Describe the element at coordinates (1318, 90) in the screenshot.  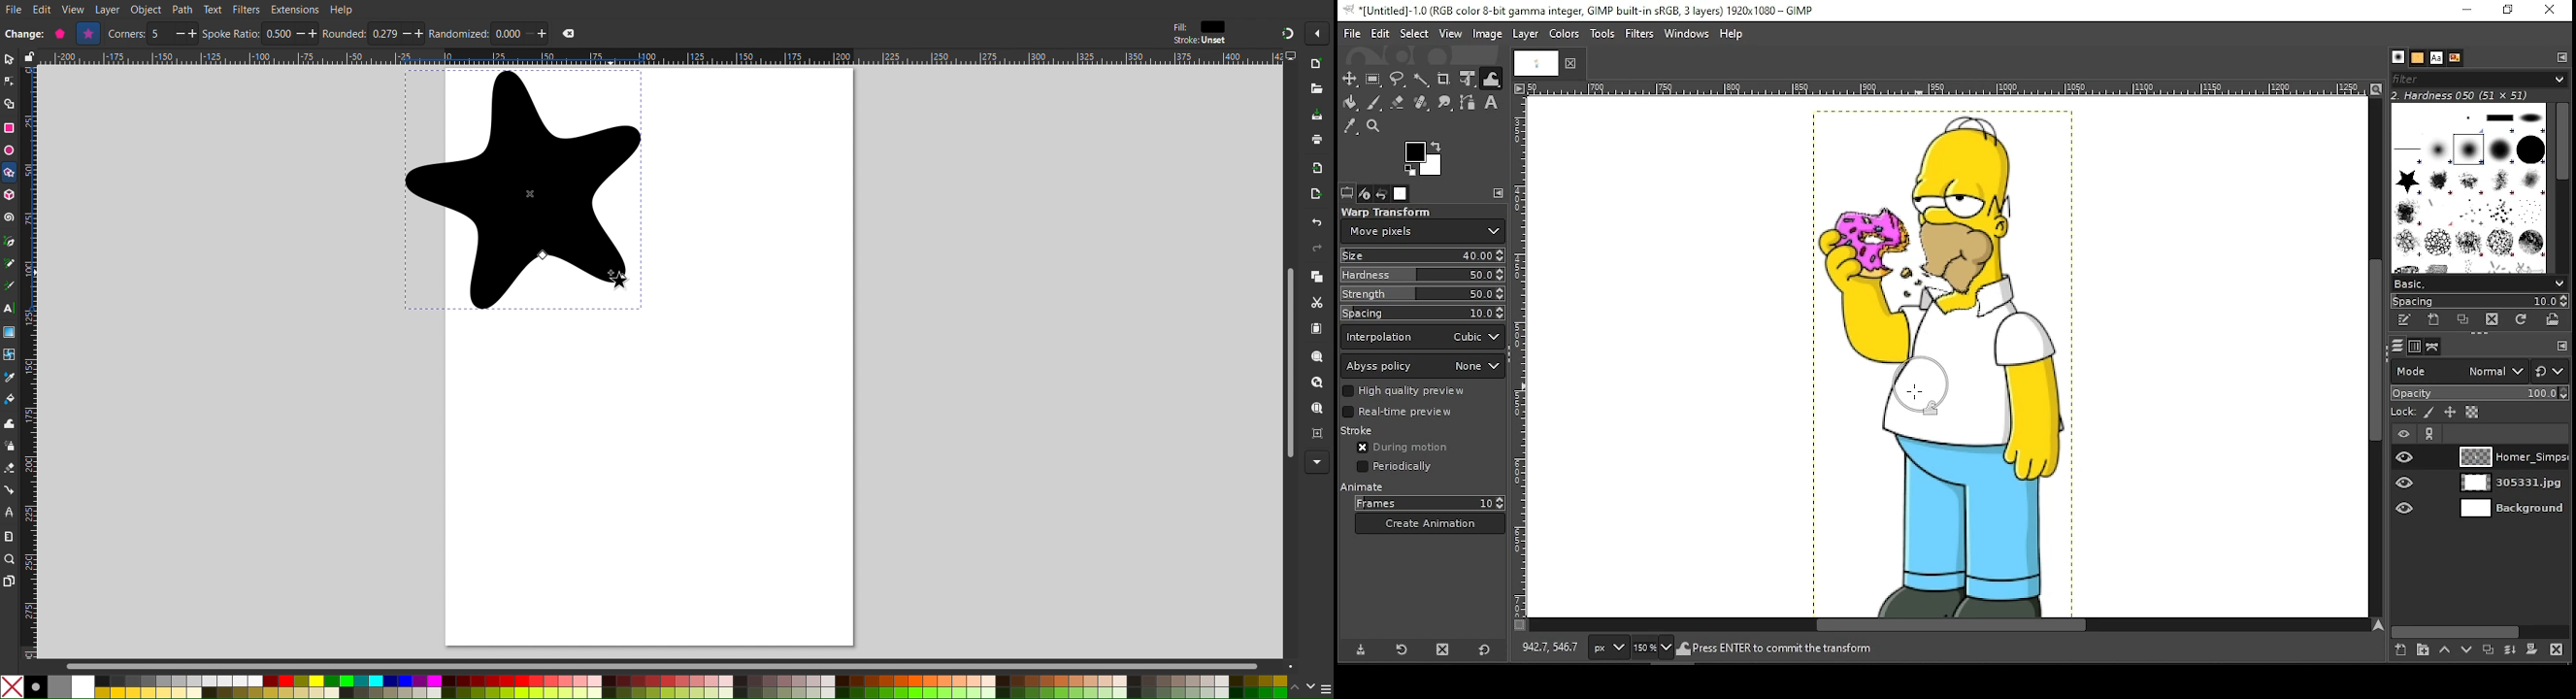
I see `Open` at that location.